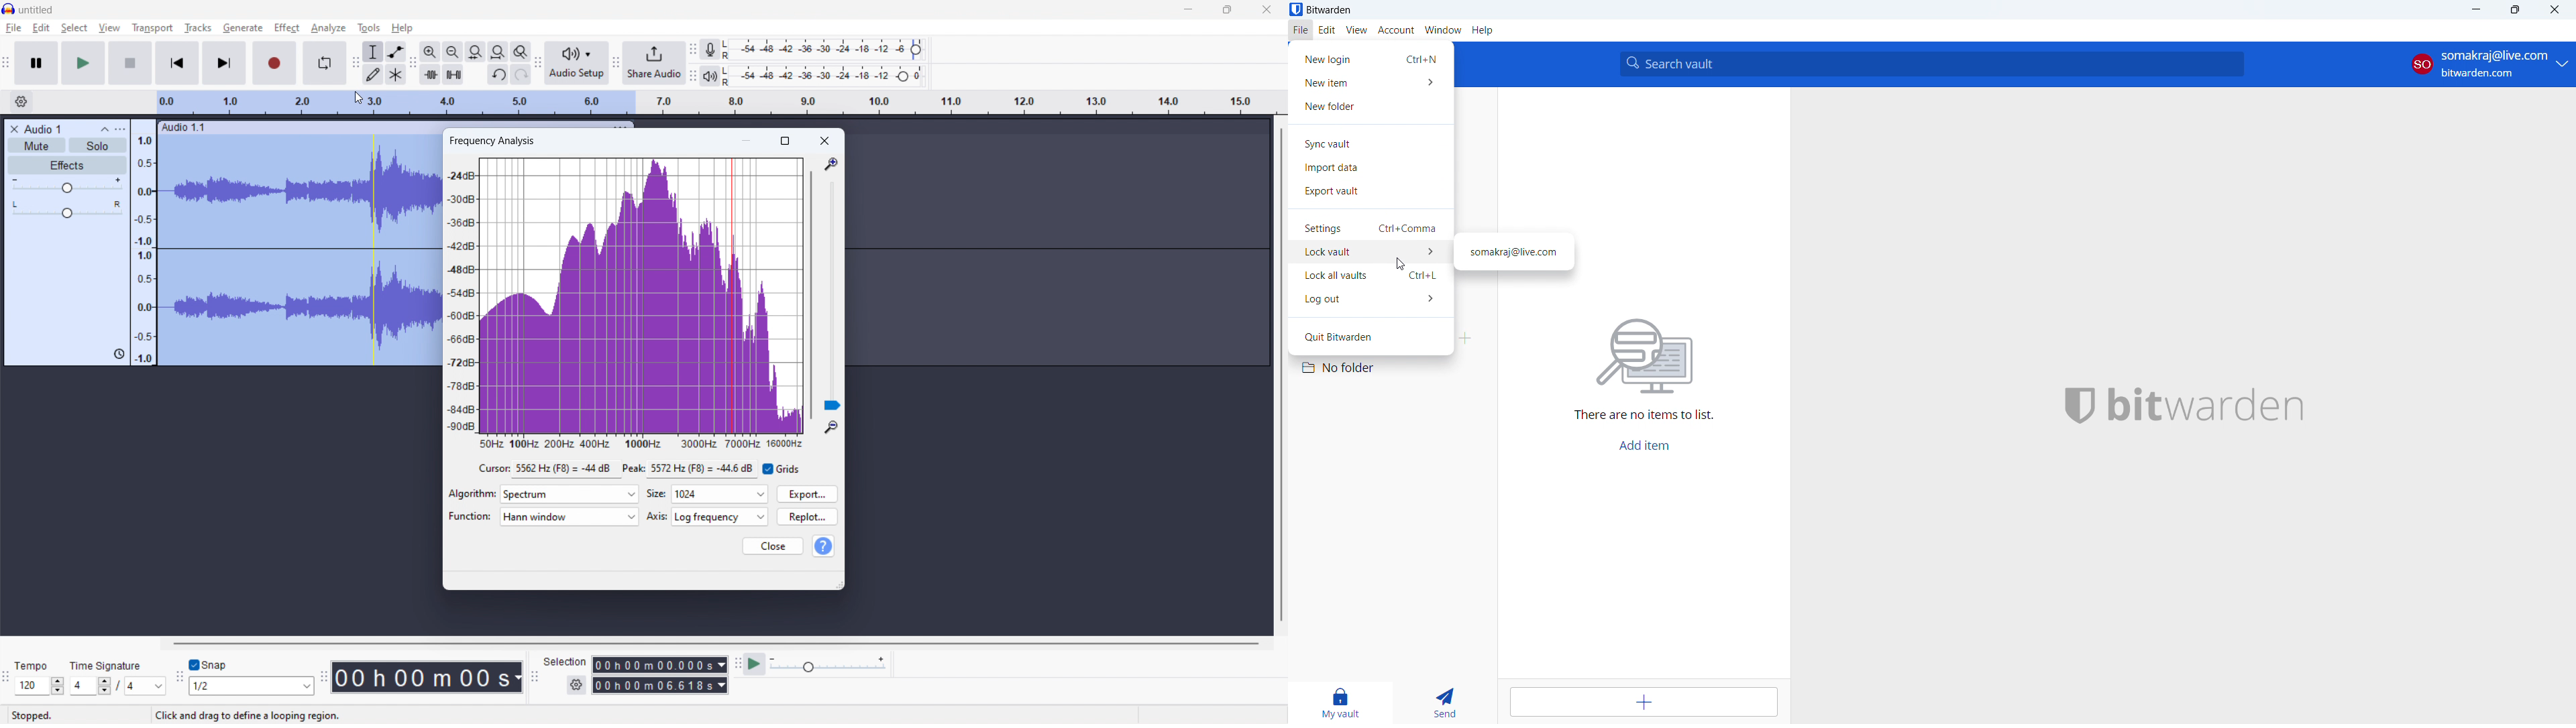 This screenshot has height=728, width=2576. What do you see at coordinates (825, 141) in the screenshot?
I see `close` at bounding box center [825, 141].